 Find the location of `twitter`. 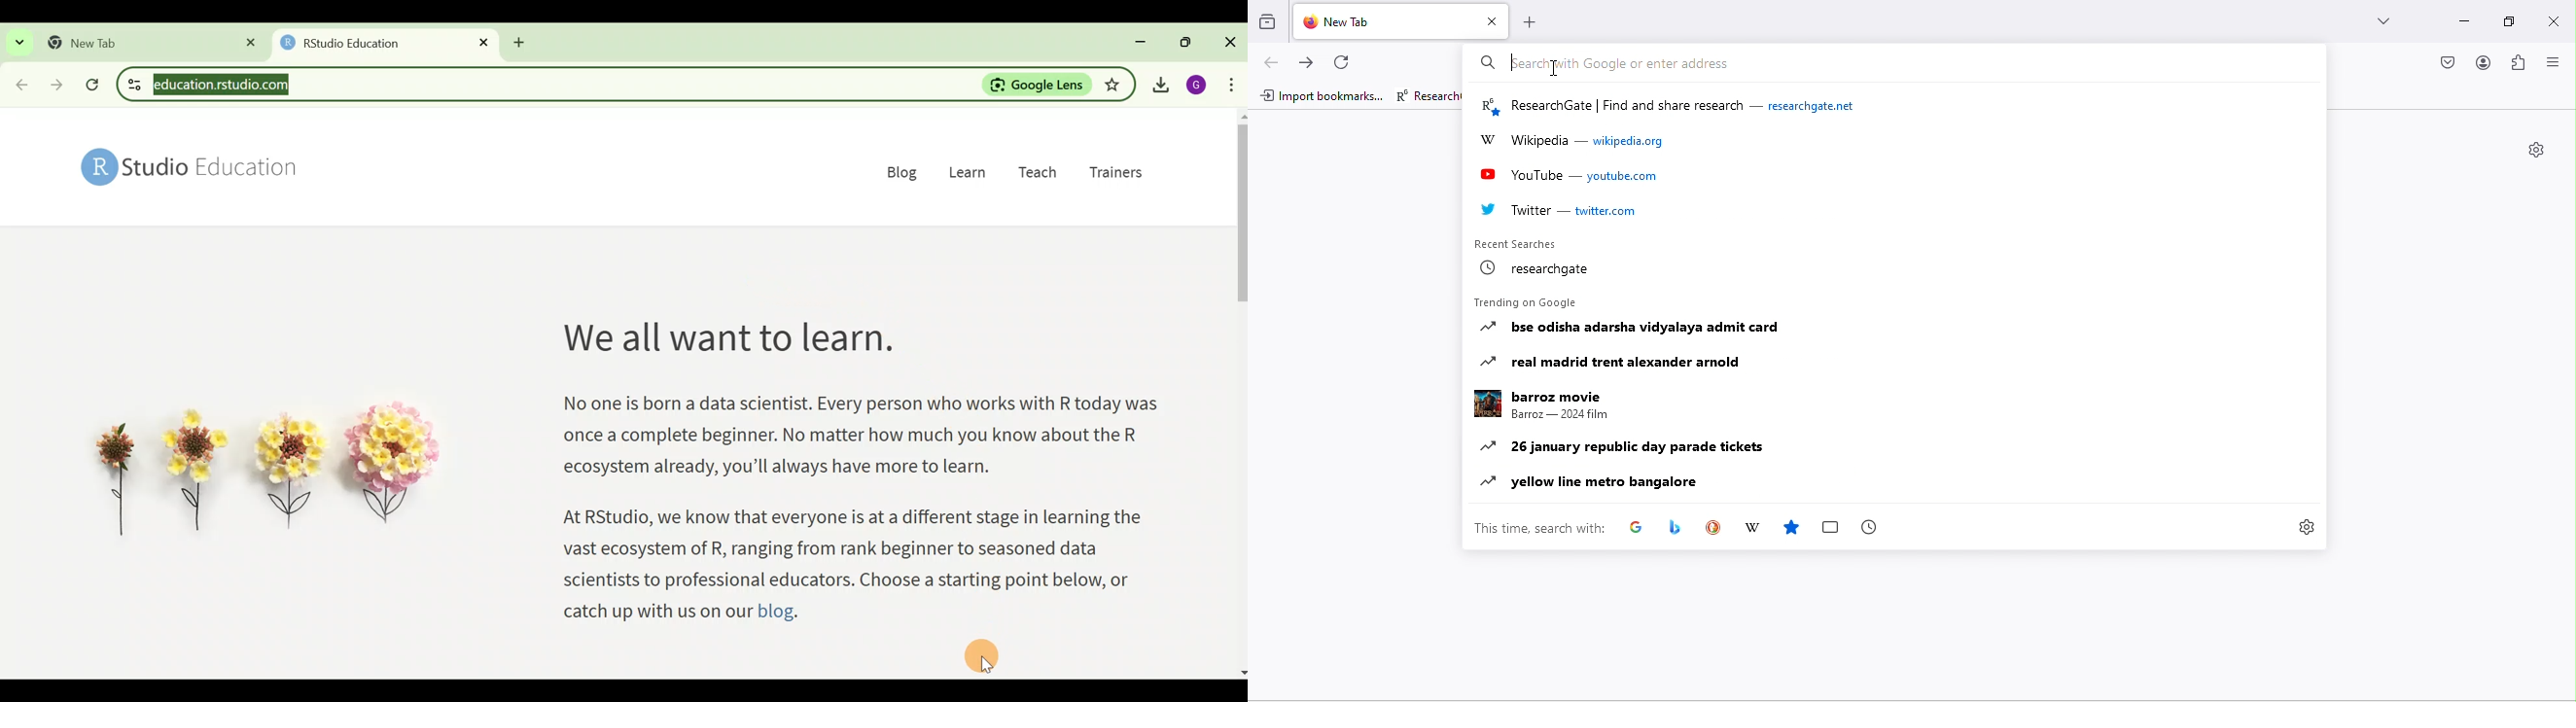

twitter is located at coordinates (1562, 213).